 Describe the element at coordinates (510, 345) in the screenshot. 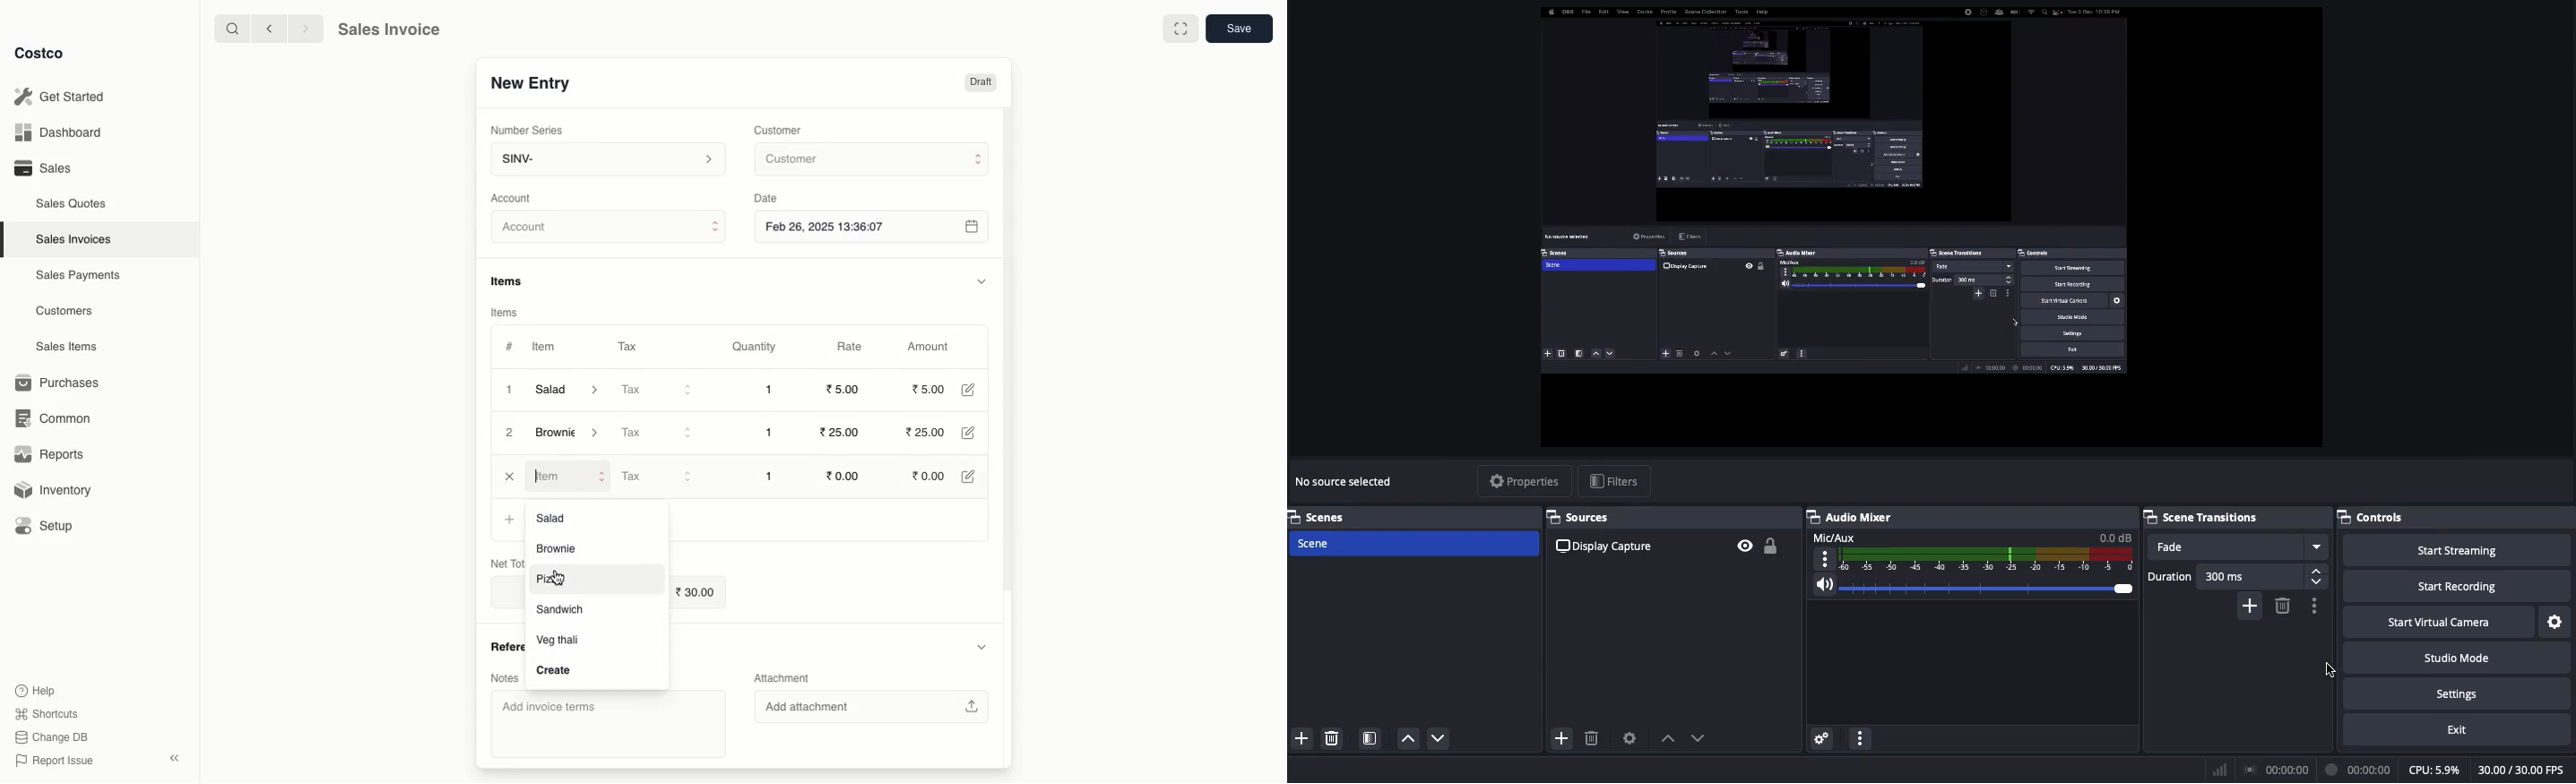

I see `#` at that location.